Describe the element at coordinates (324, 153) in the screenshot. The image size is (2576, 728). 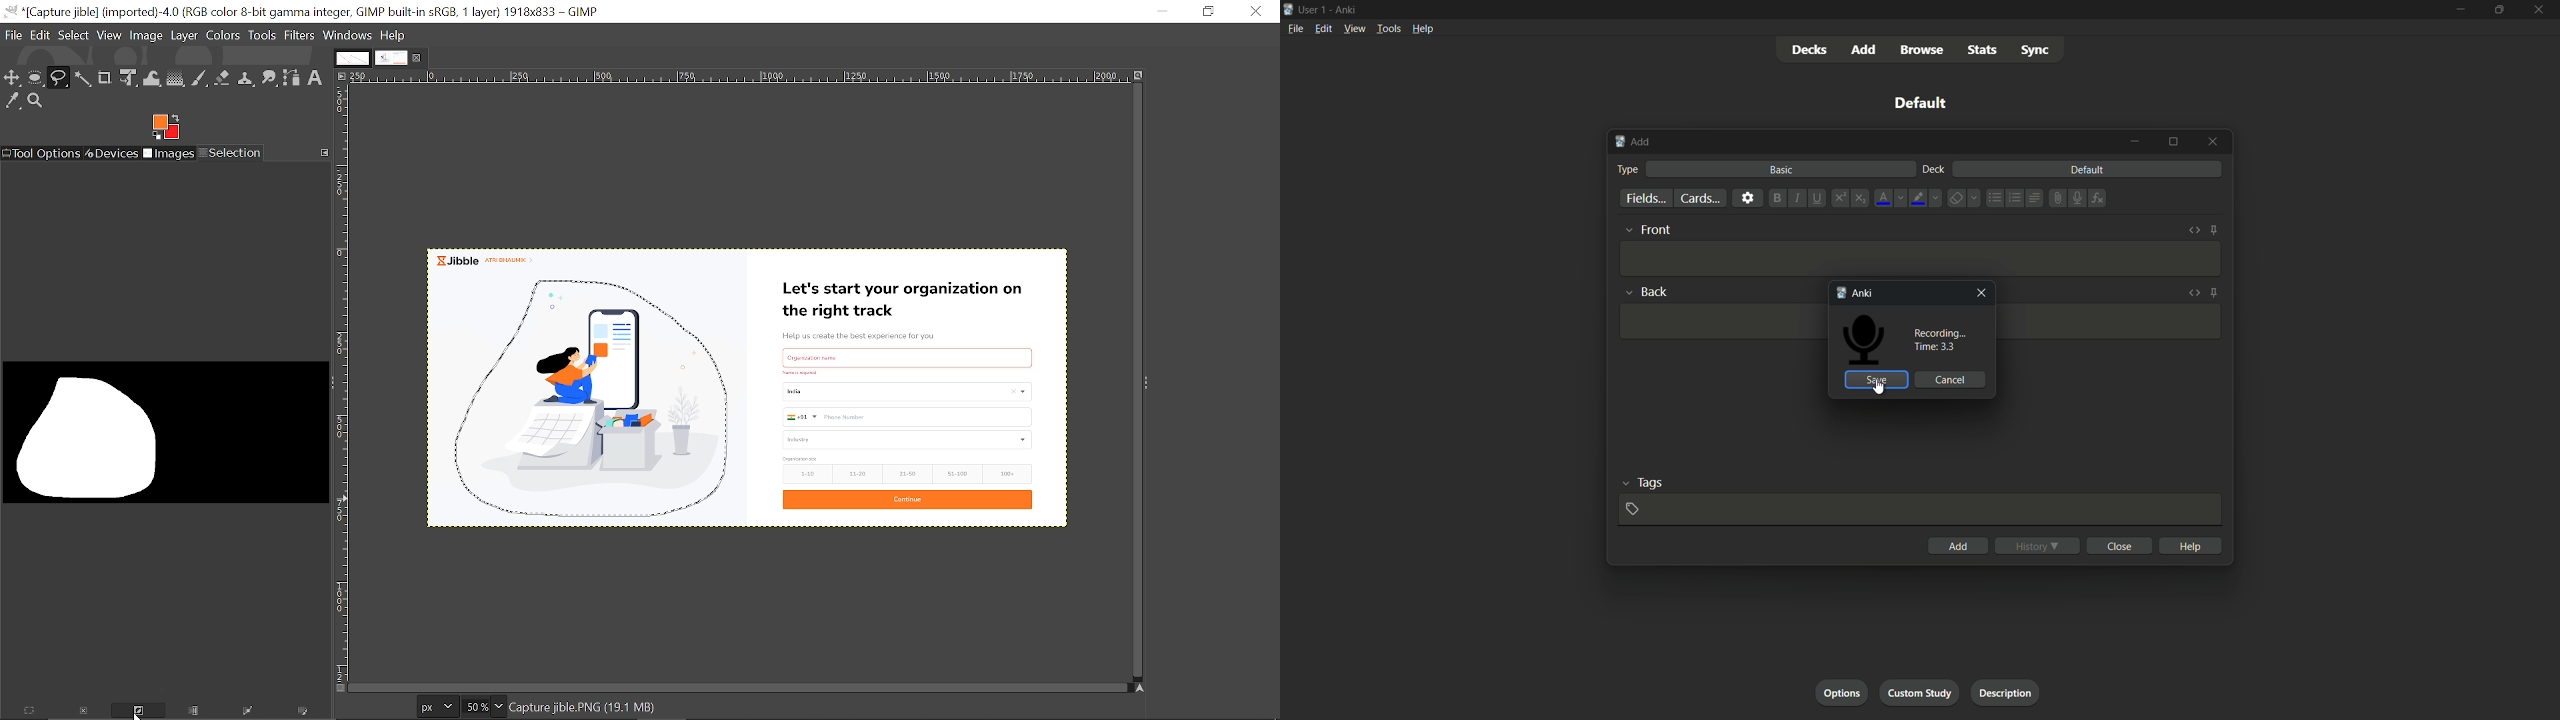
I see `Configure this tab` at that location.